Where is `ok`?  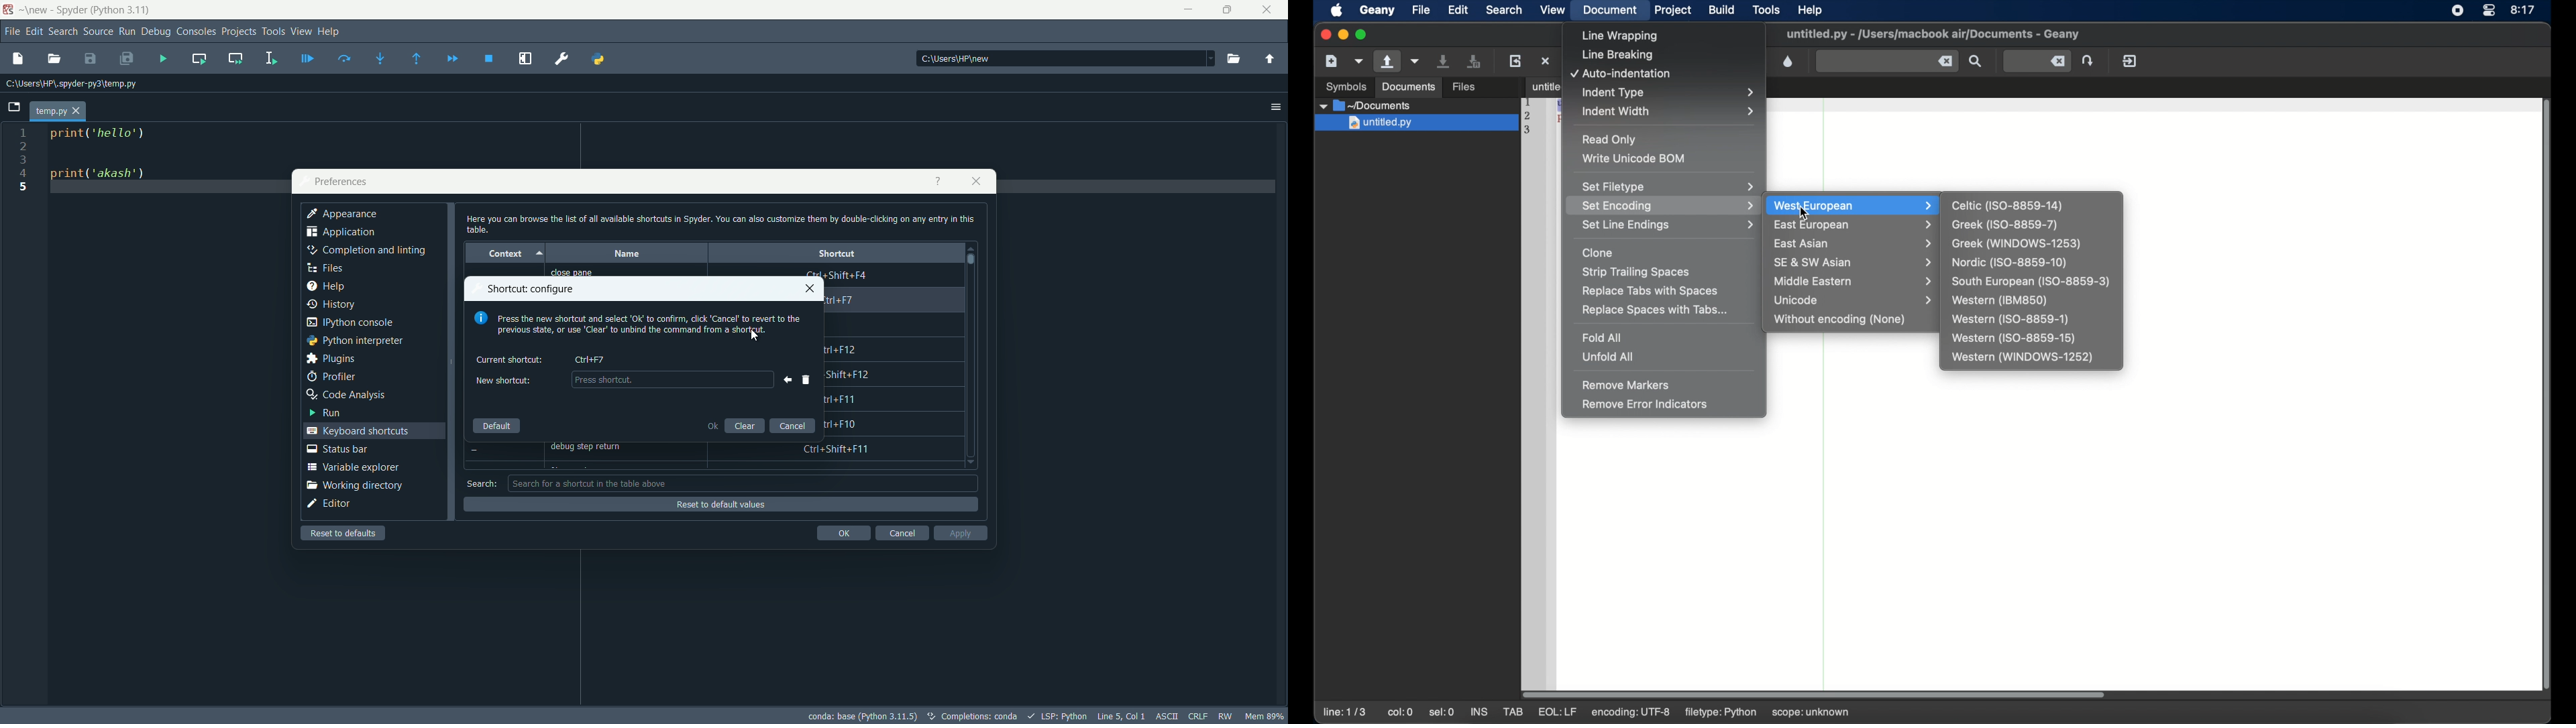 ok is located at coordinates (843, 533).